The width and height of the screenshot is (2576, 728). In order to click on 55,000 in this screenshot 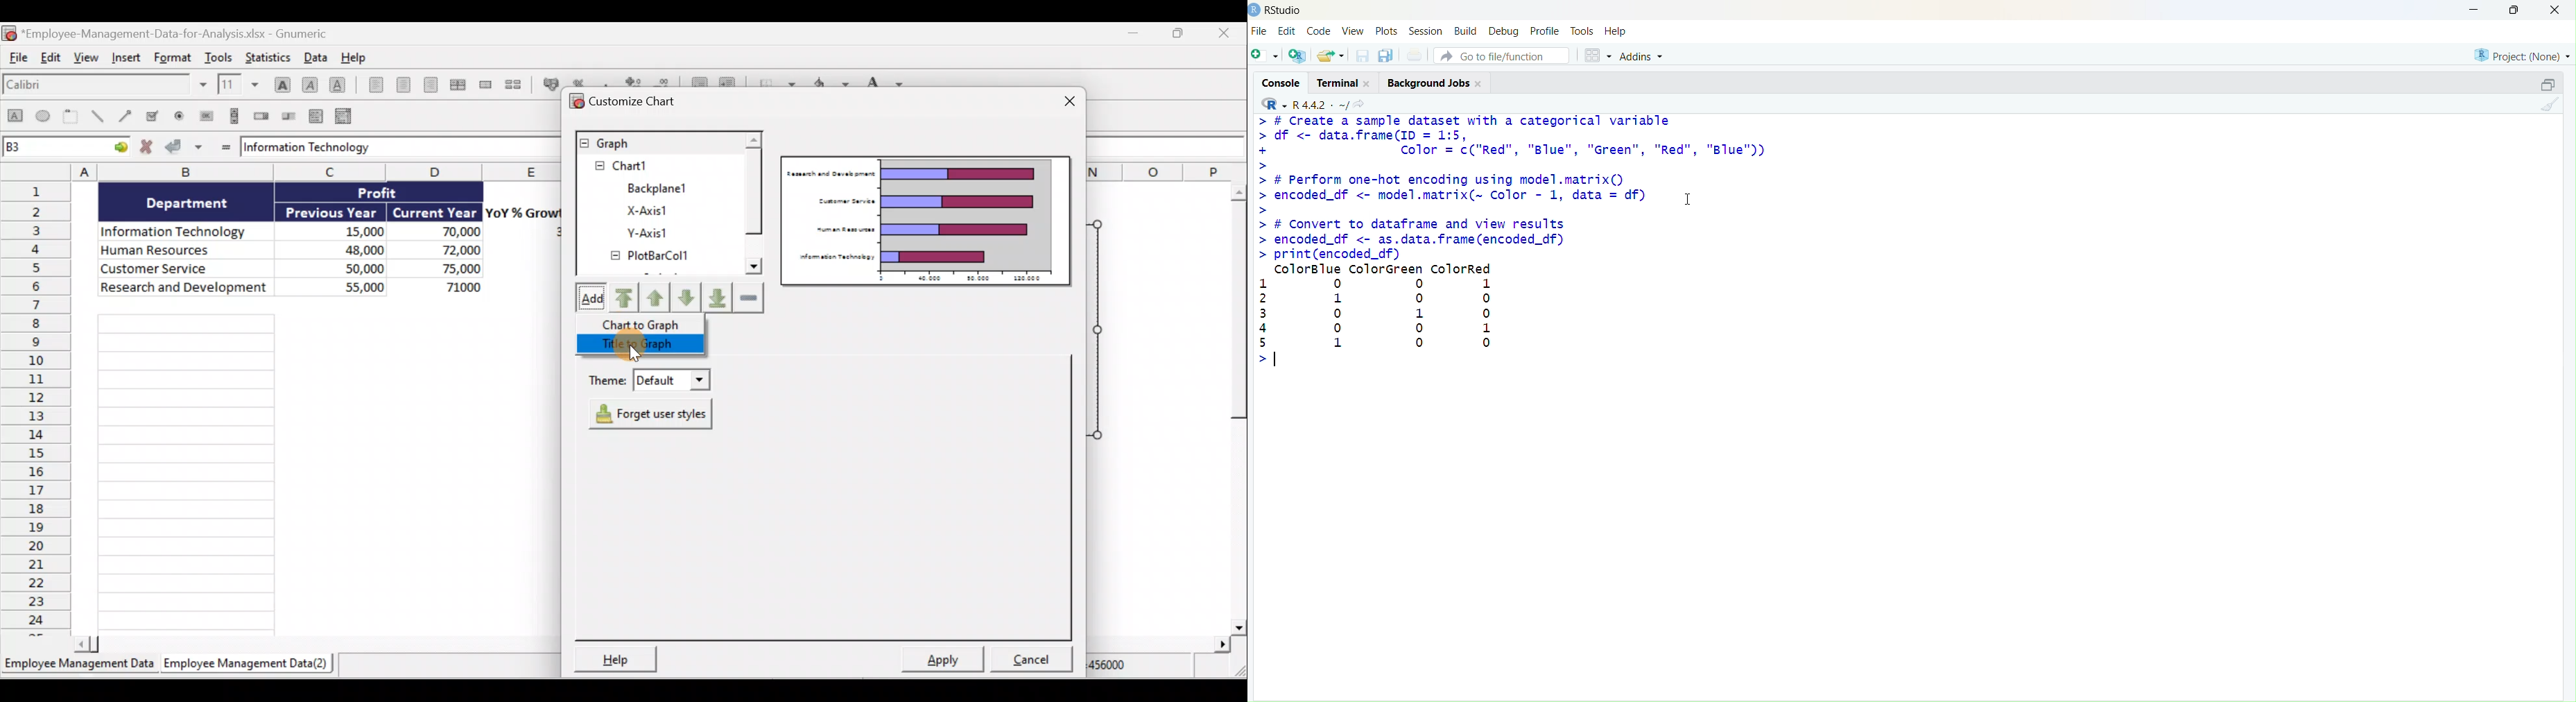, I will do `click(348, 286)`.